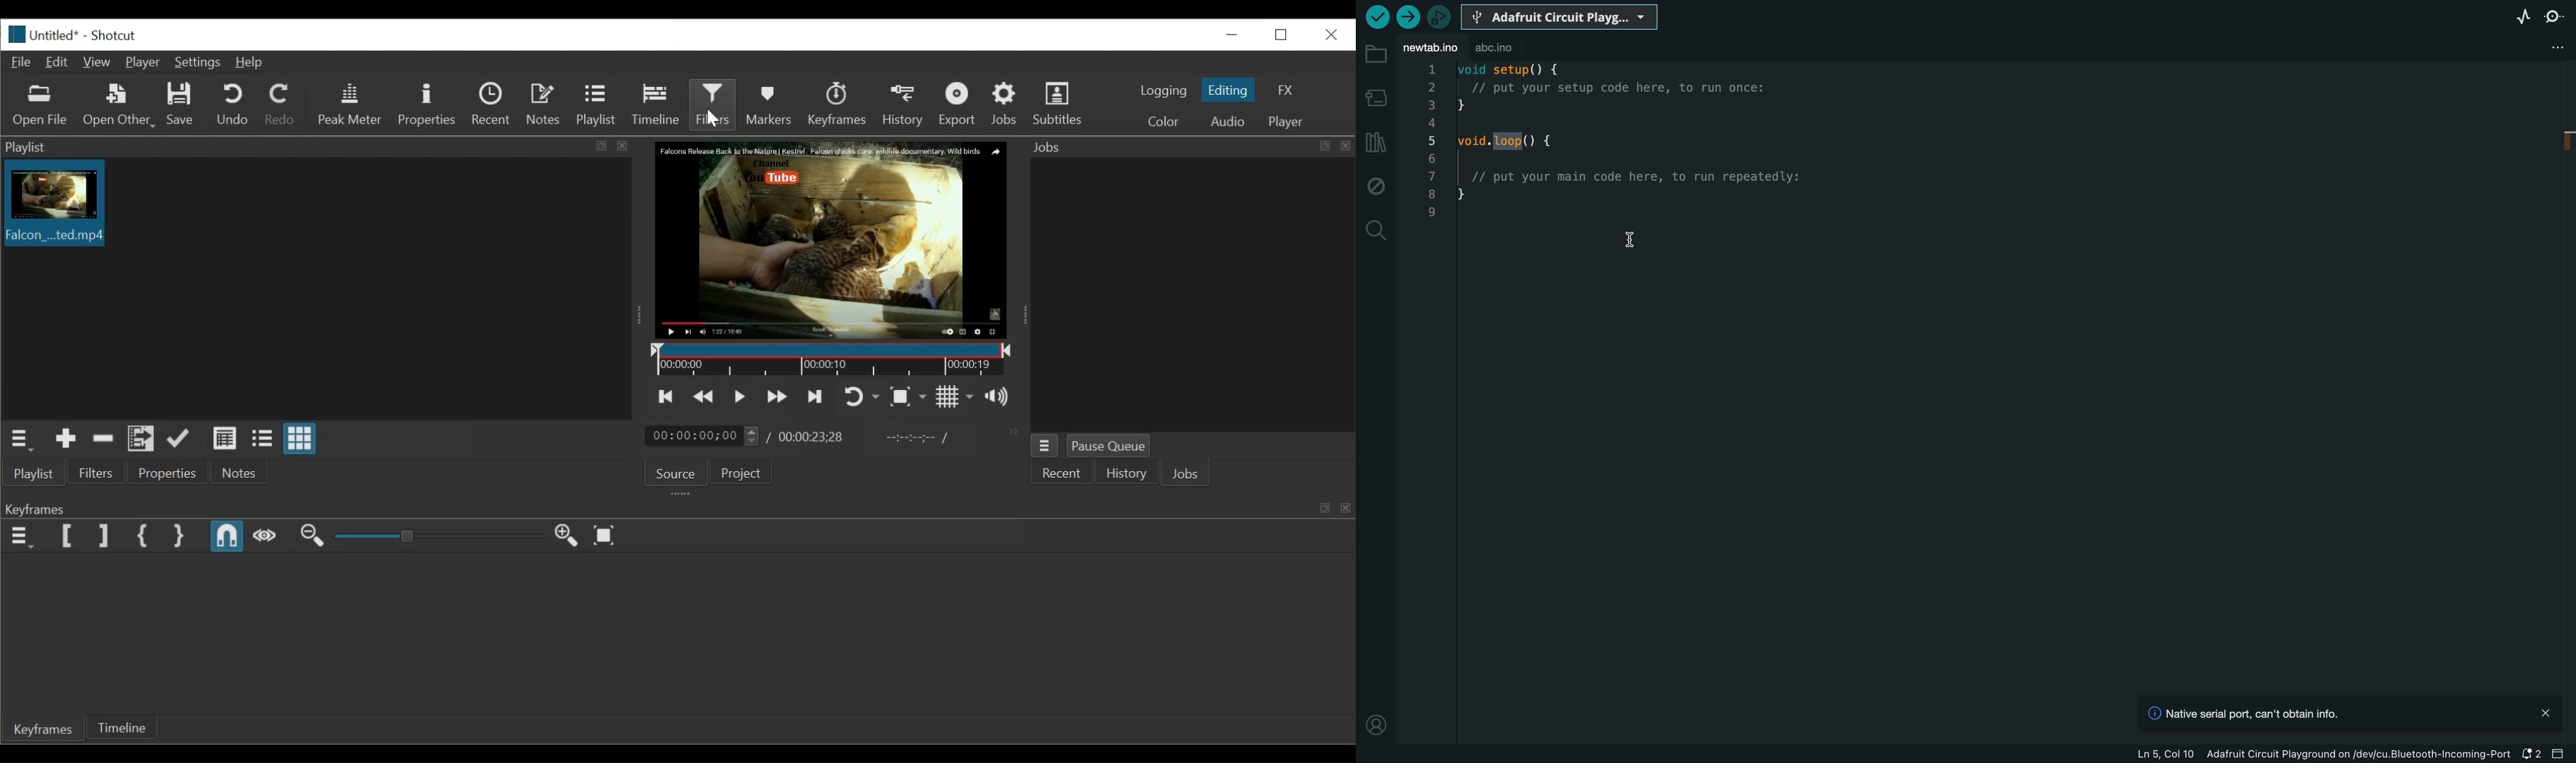  I want to click on Shotcut, so click(116, 35).